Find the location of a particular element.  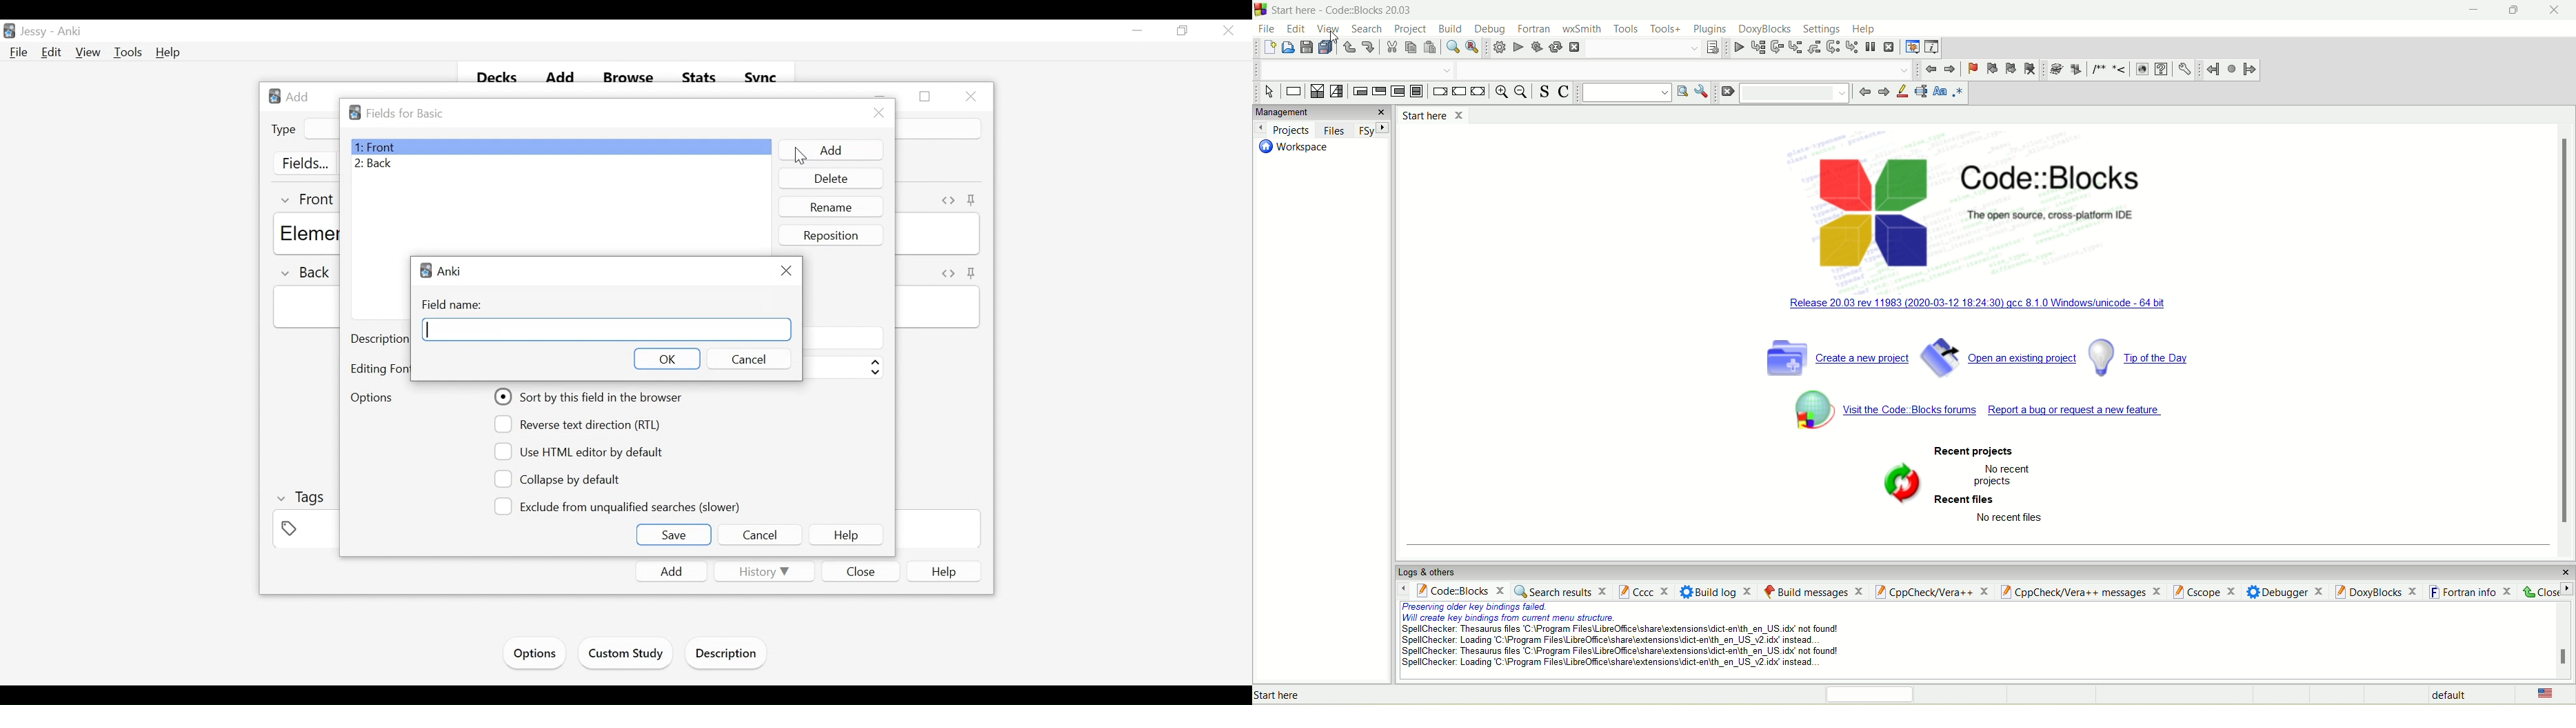

Rename is located at coordinates (831, 208).